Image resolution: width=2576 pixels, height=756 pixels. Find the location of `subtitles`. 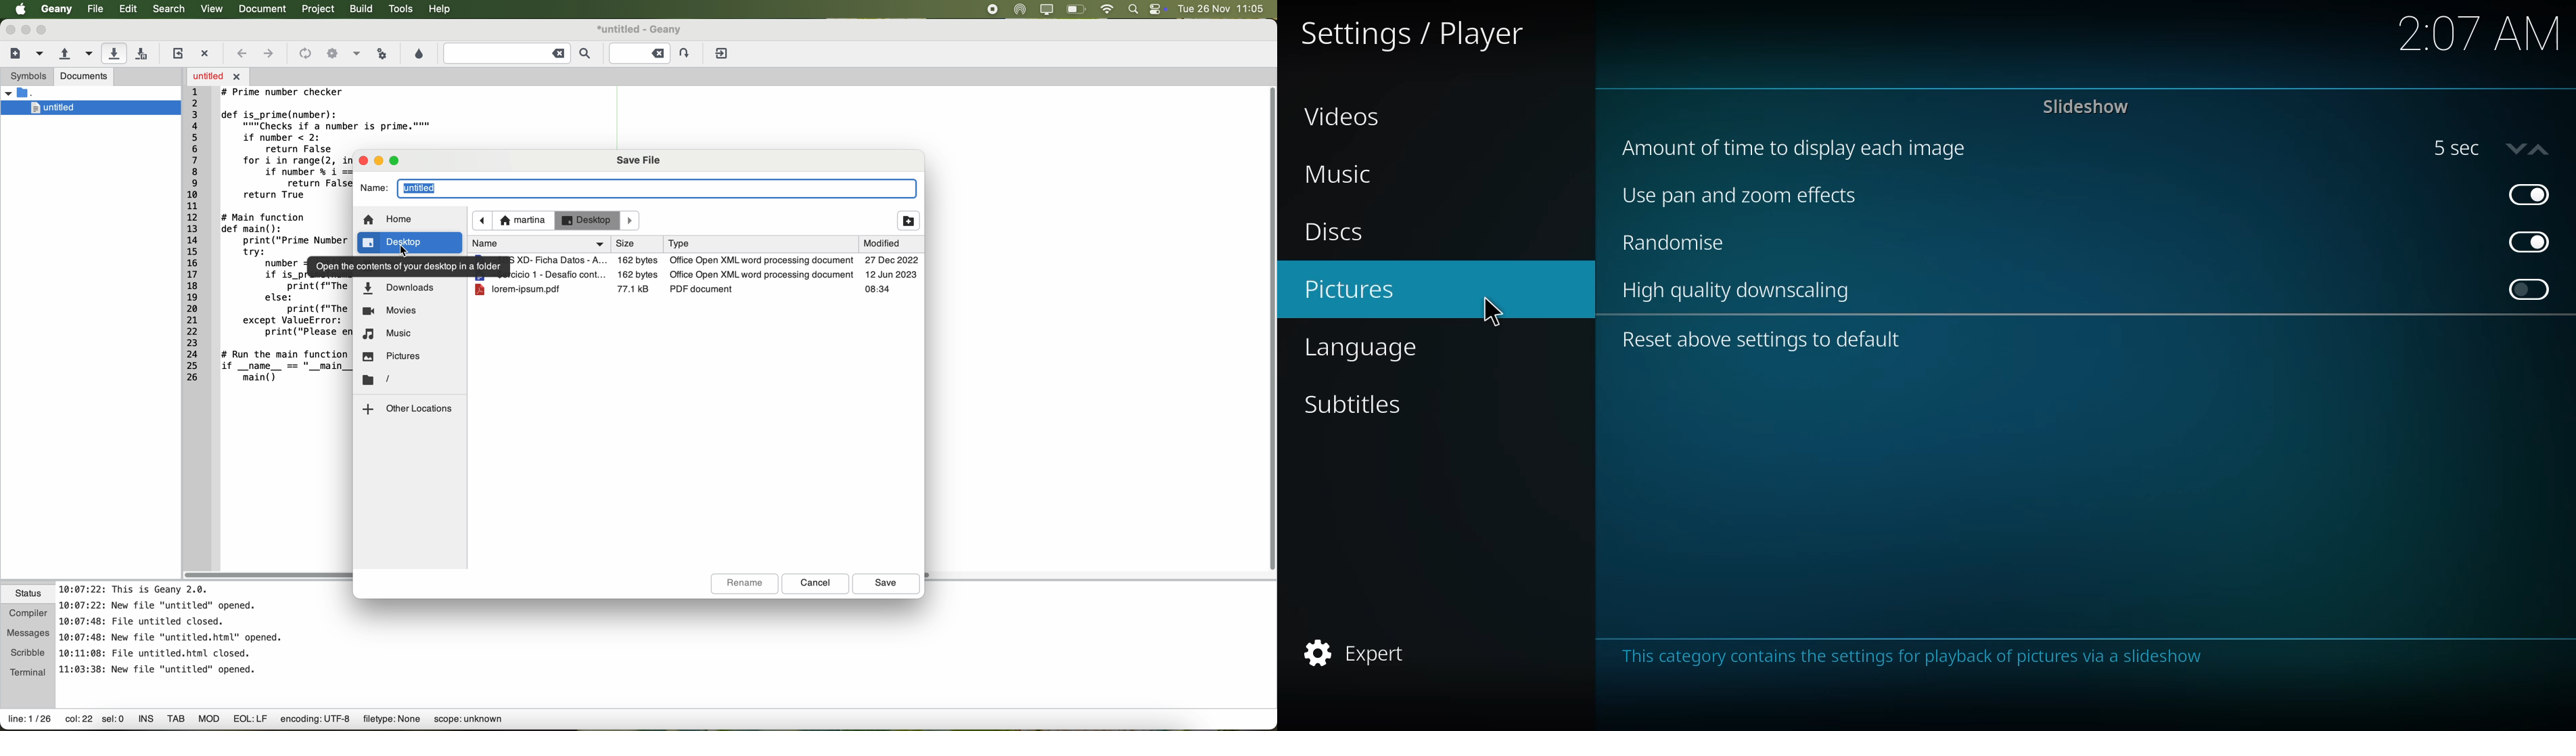

subtitles is located at coordinates (1359, 404).